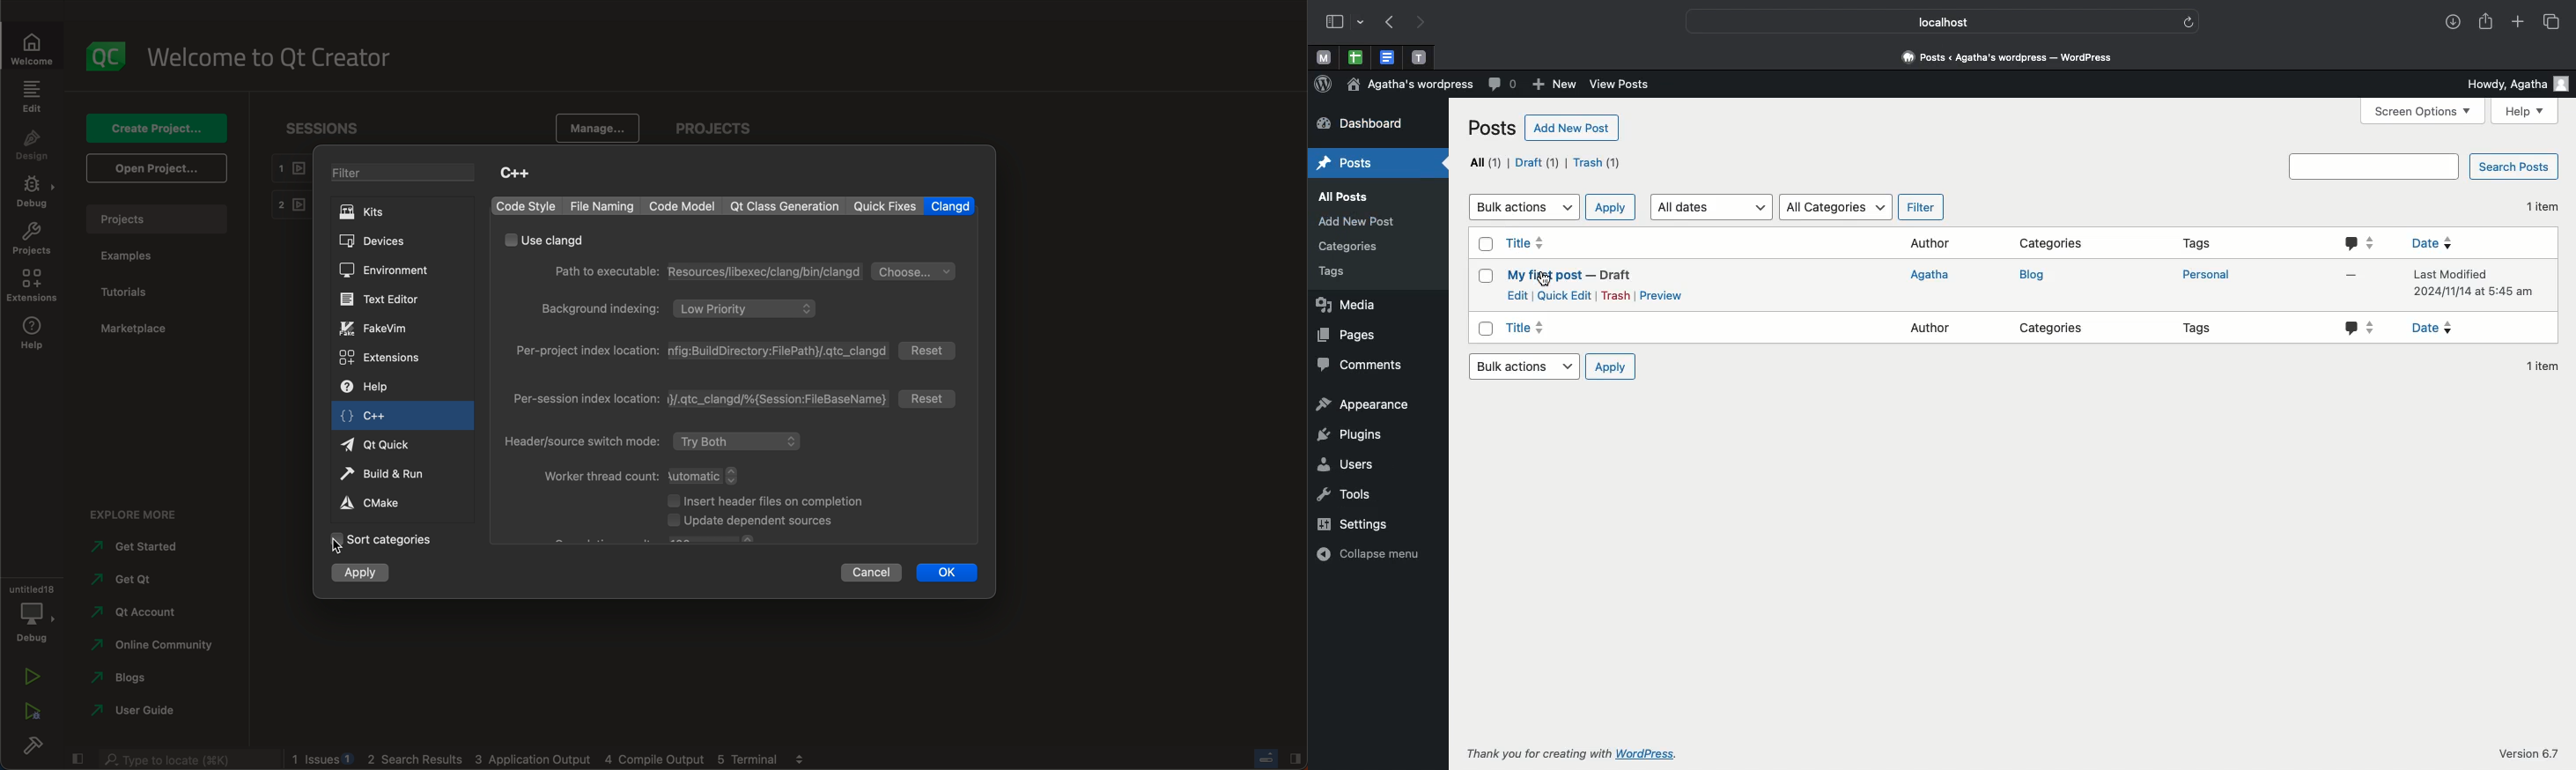  What do you see at coordinates (32, 287) in the screenshot?
I see `extensions` at bounding box center [32, 287].